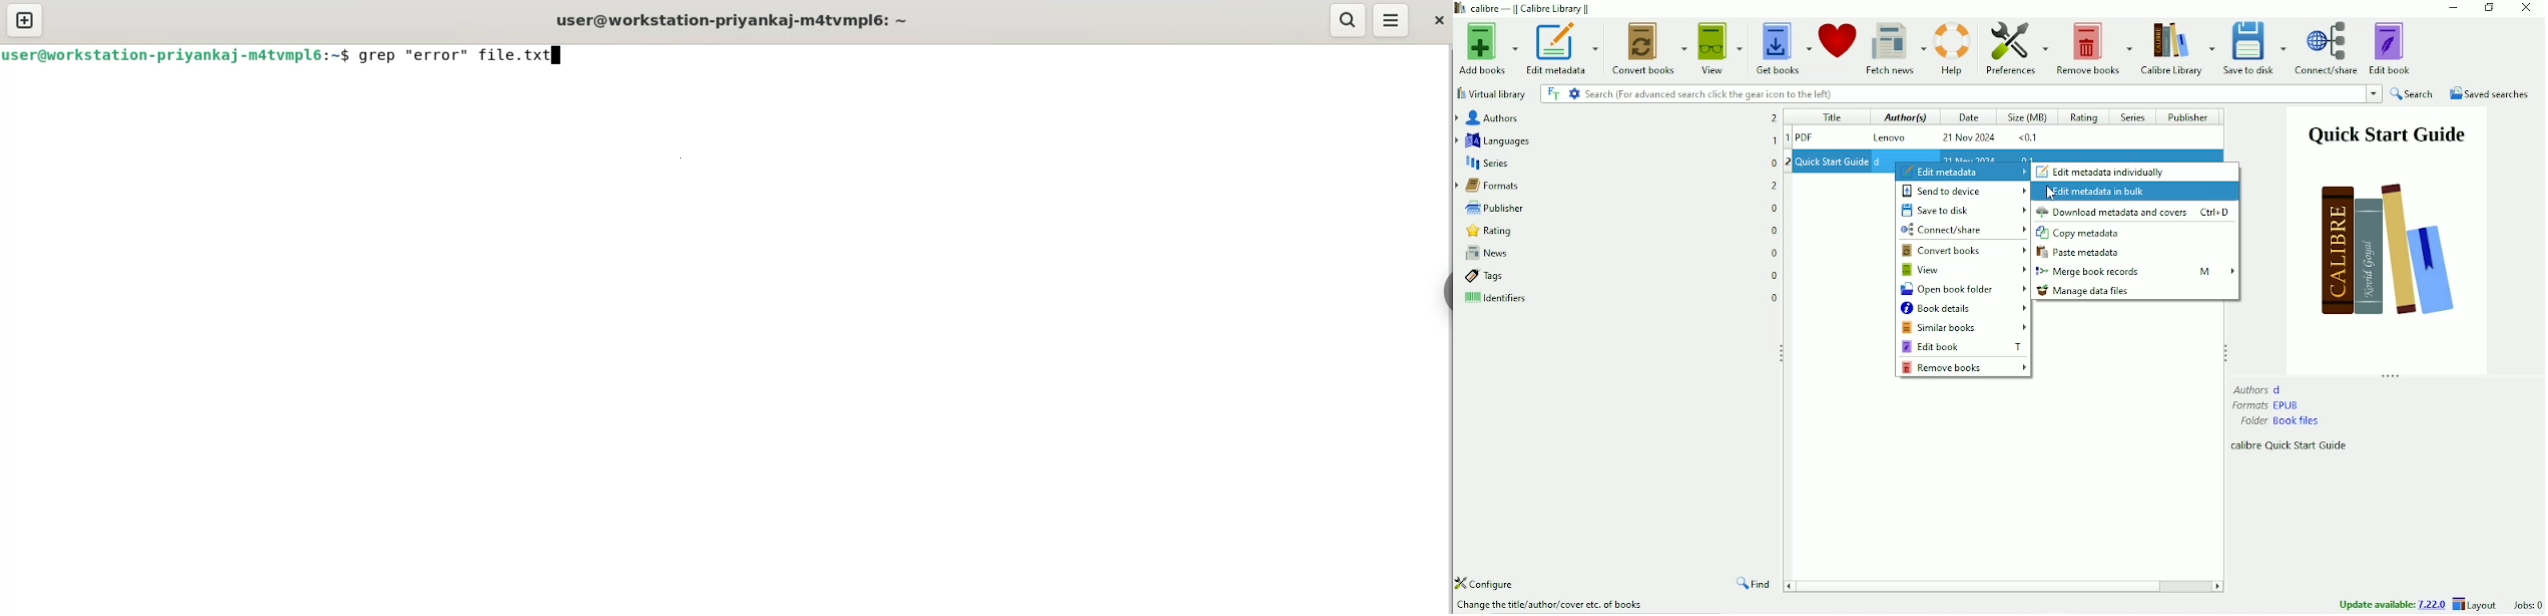  Describe the element at coordinates (2256, 48) in the screenshot. I see `Save to disk` at that location.